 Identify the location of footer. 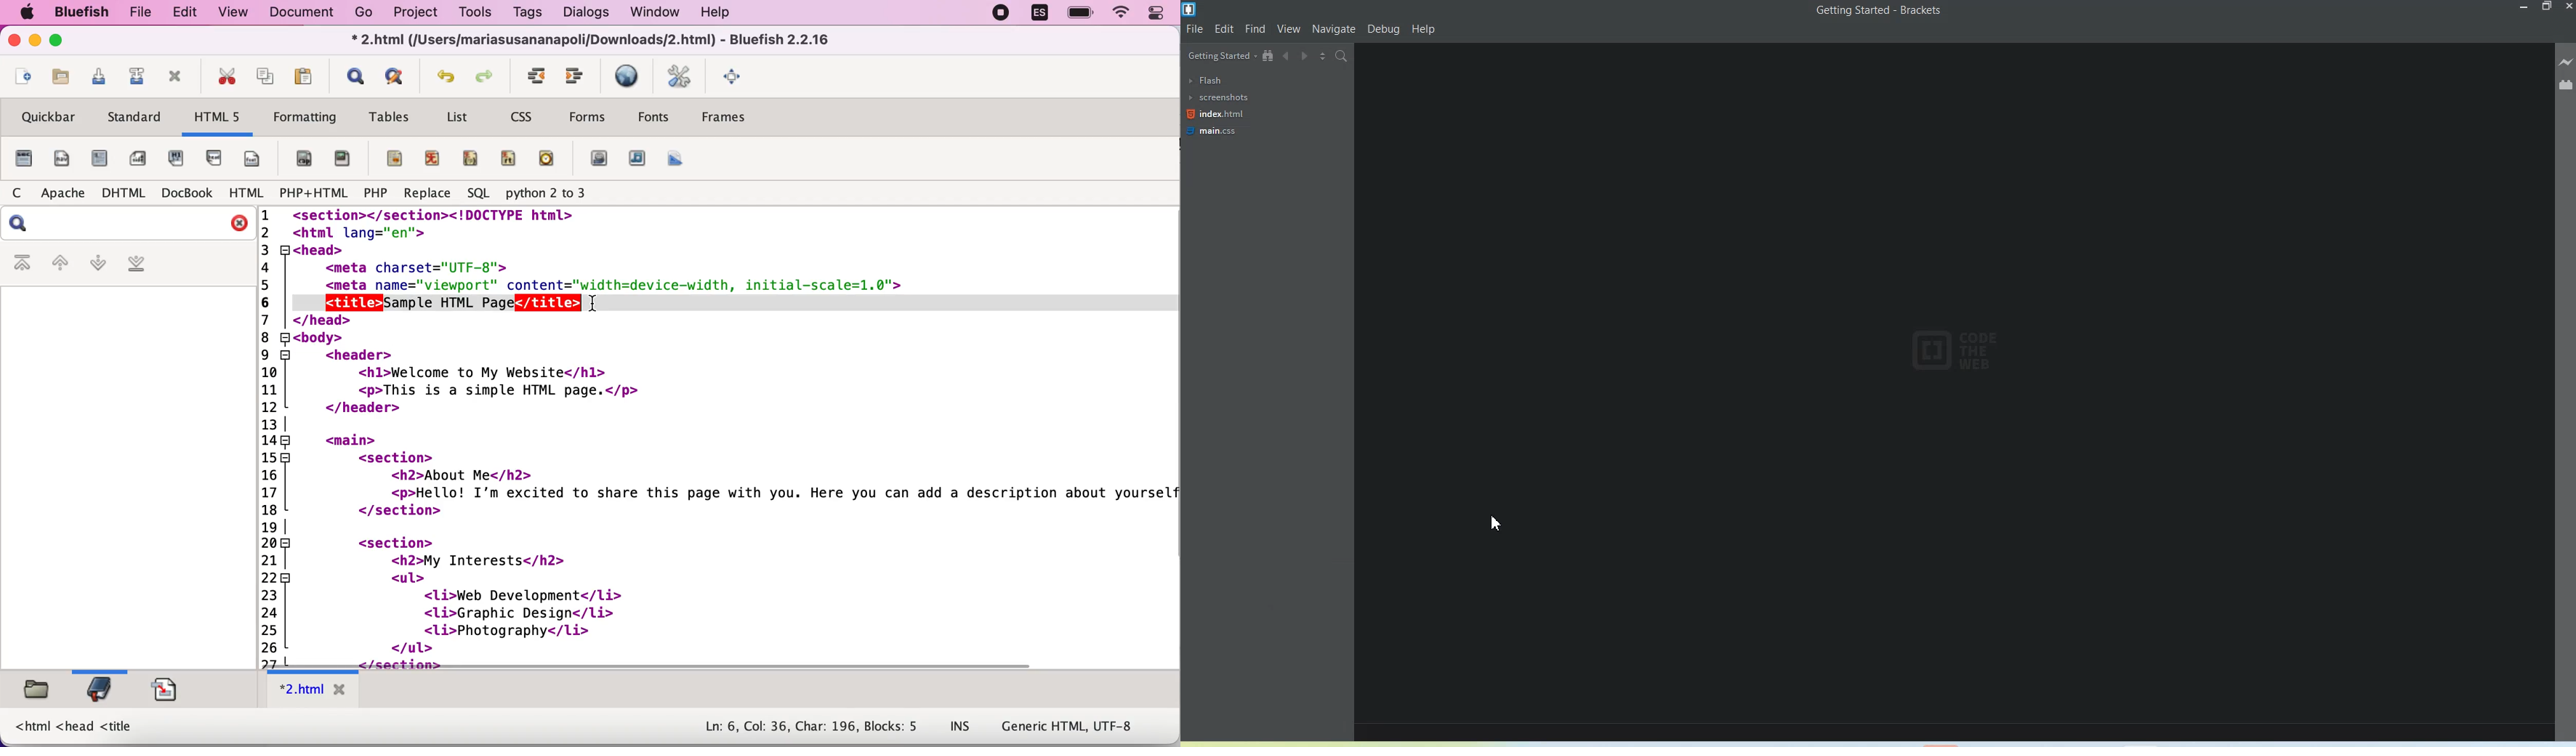
(257, 157).